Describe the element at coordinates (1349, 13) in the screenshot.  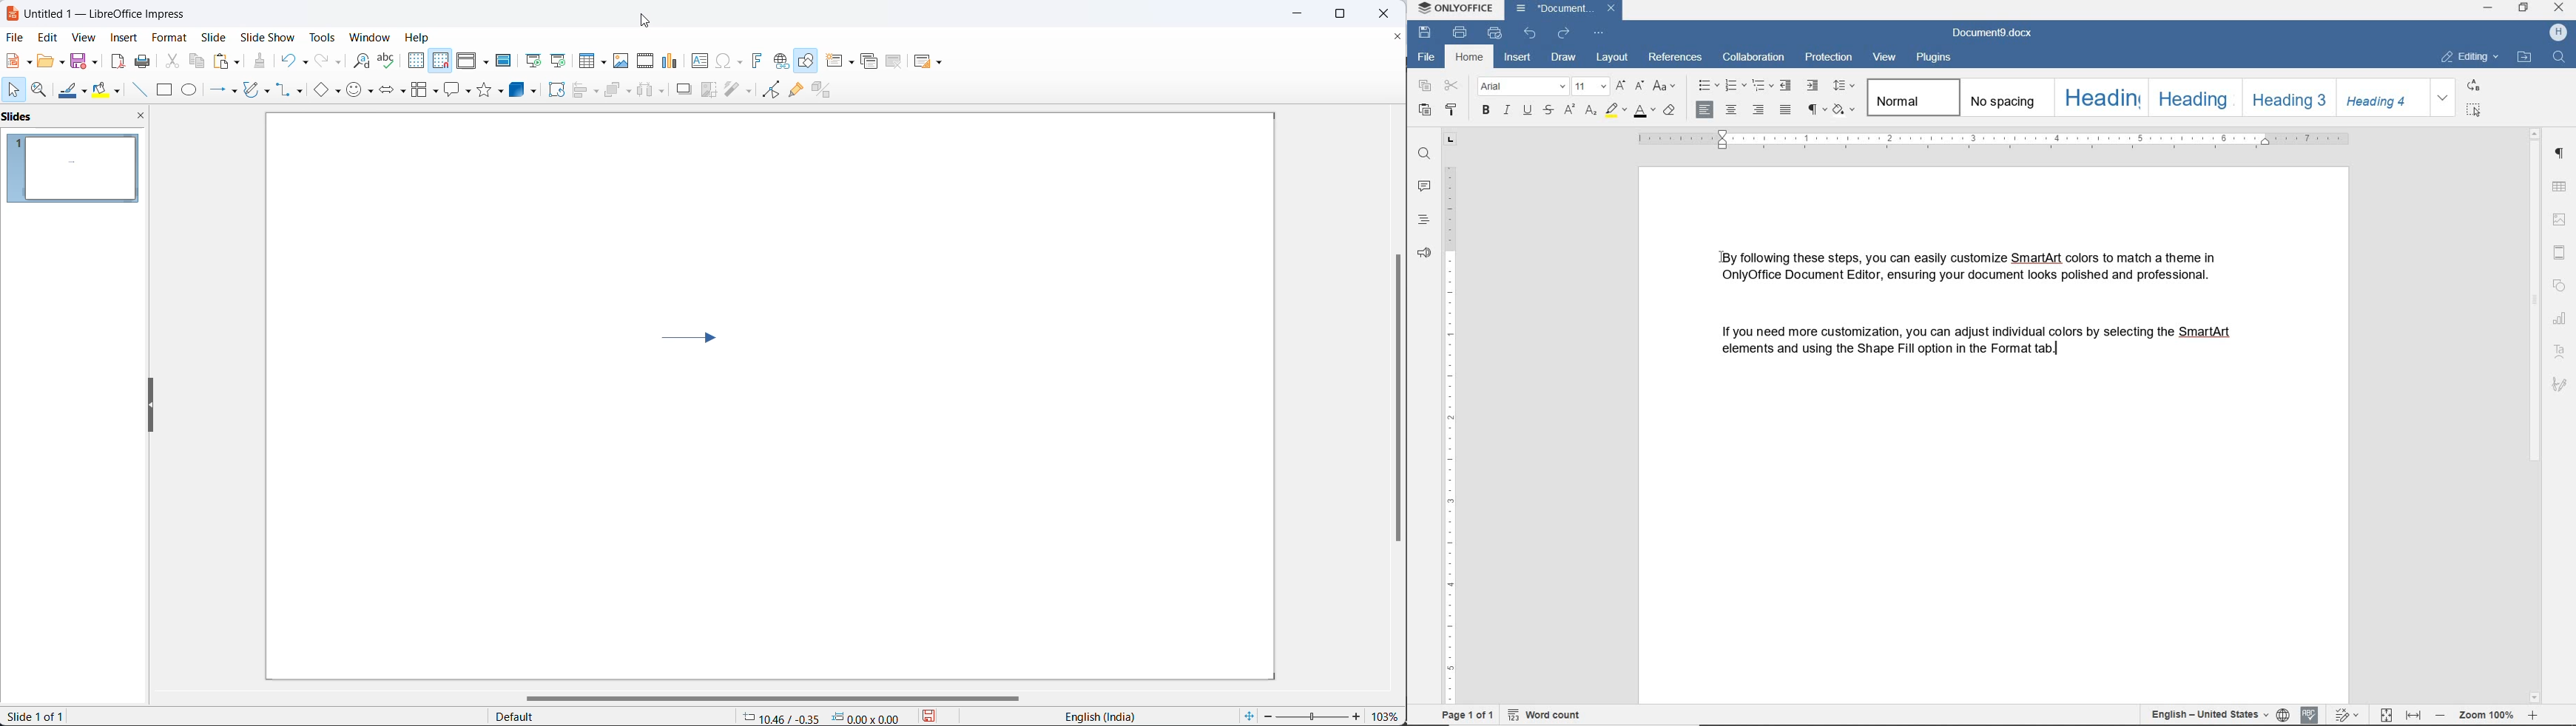
I see `maximize` at that location.